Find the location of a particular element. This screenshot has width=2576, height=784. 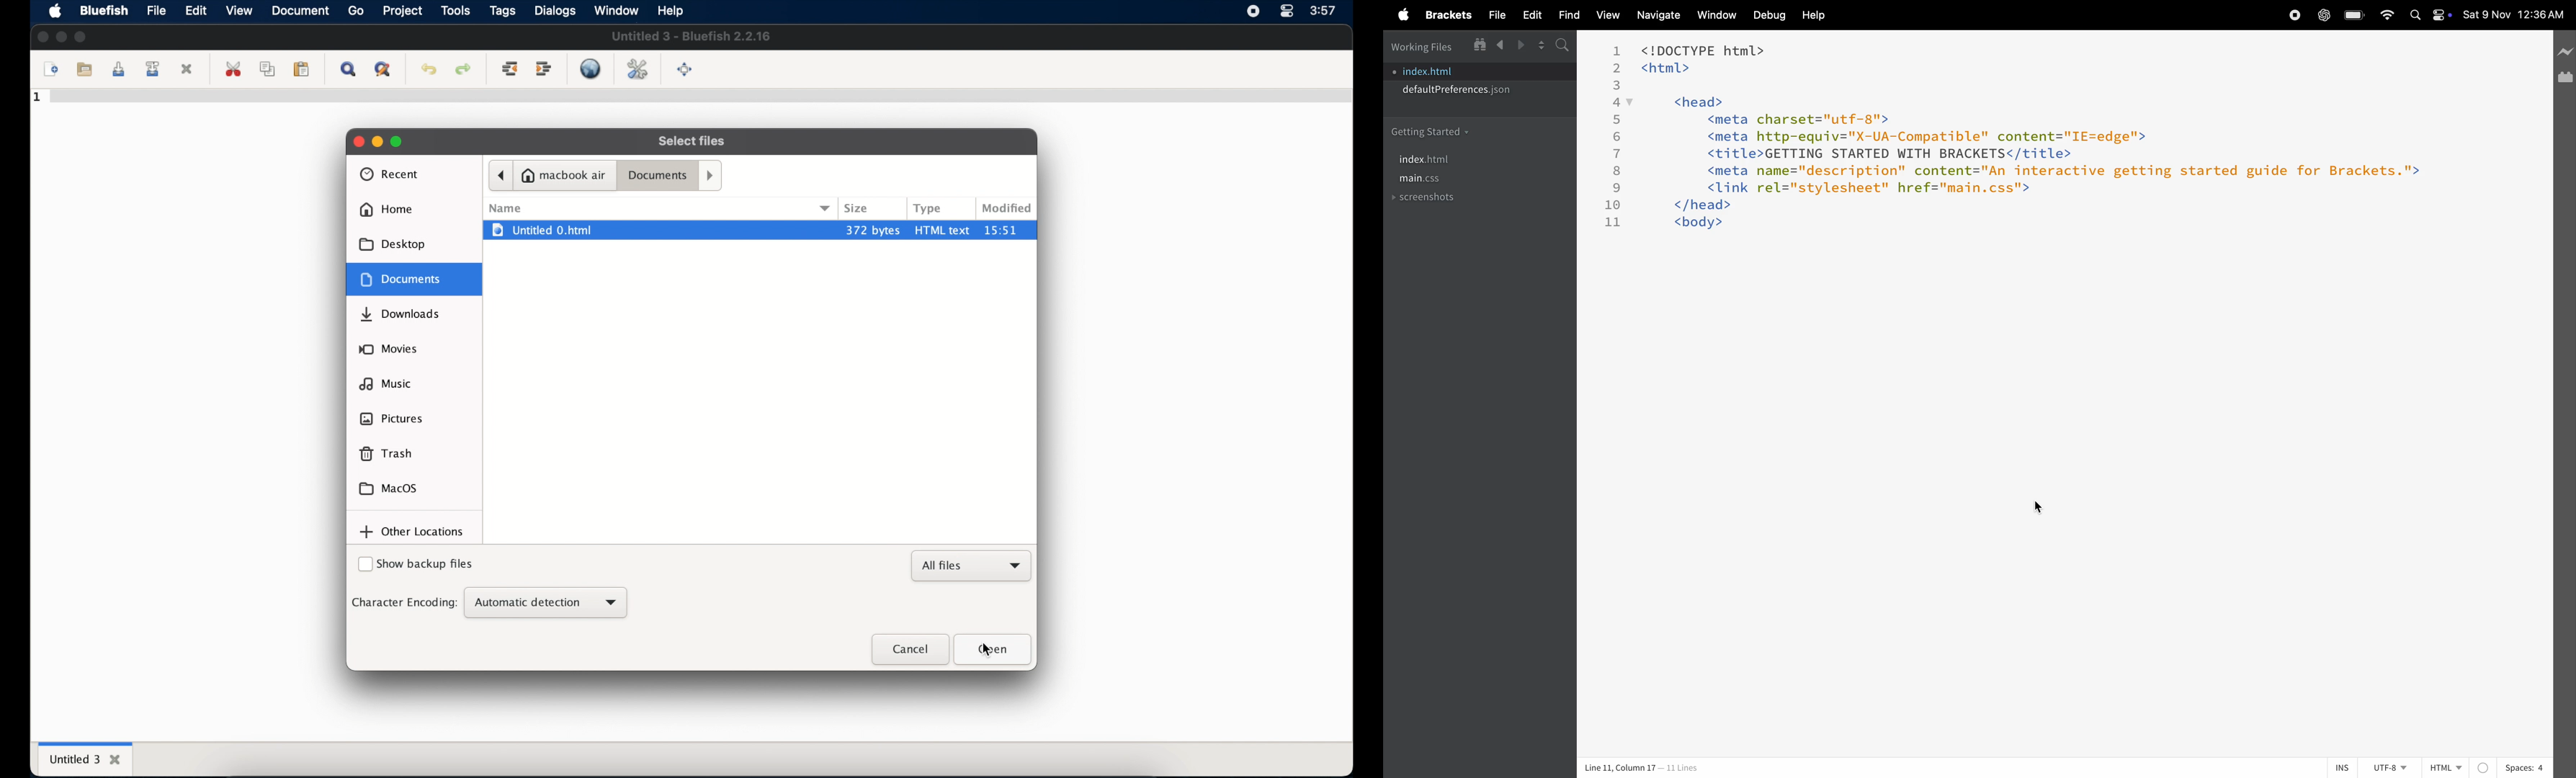

new is located at coordinates (49, 70).